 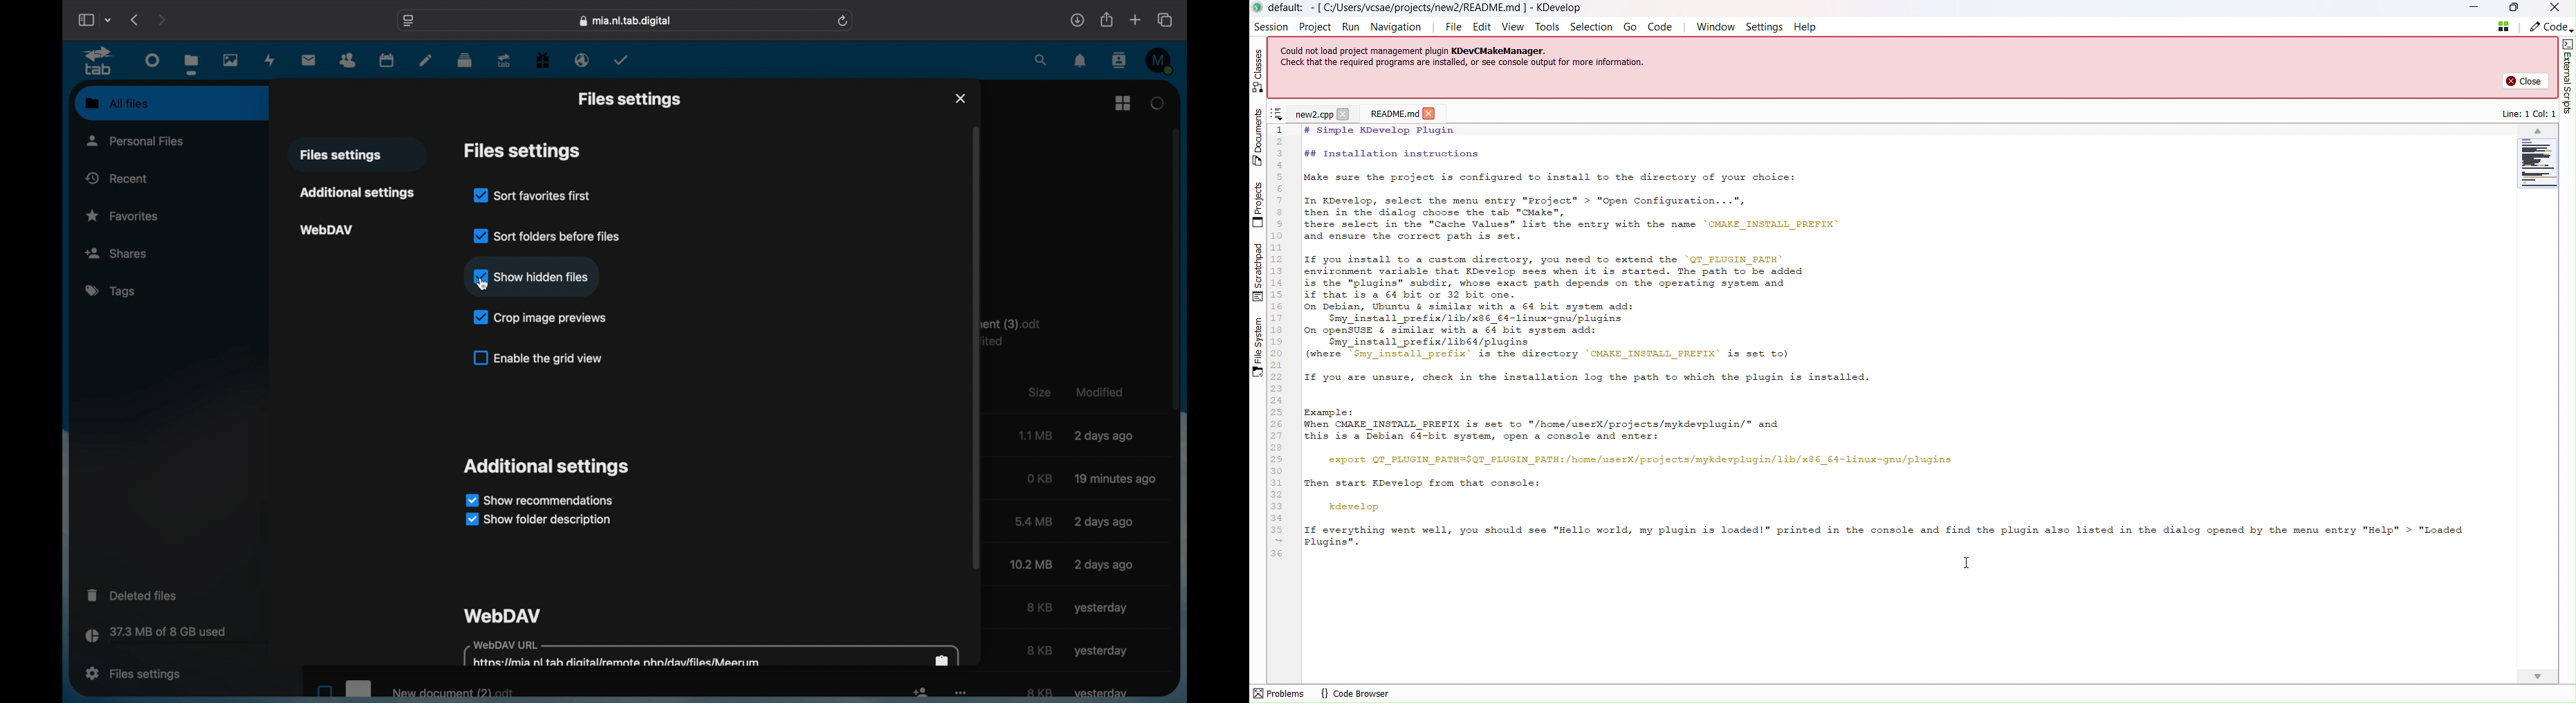 I want to click on files settings, so click(x=629, y=100).